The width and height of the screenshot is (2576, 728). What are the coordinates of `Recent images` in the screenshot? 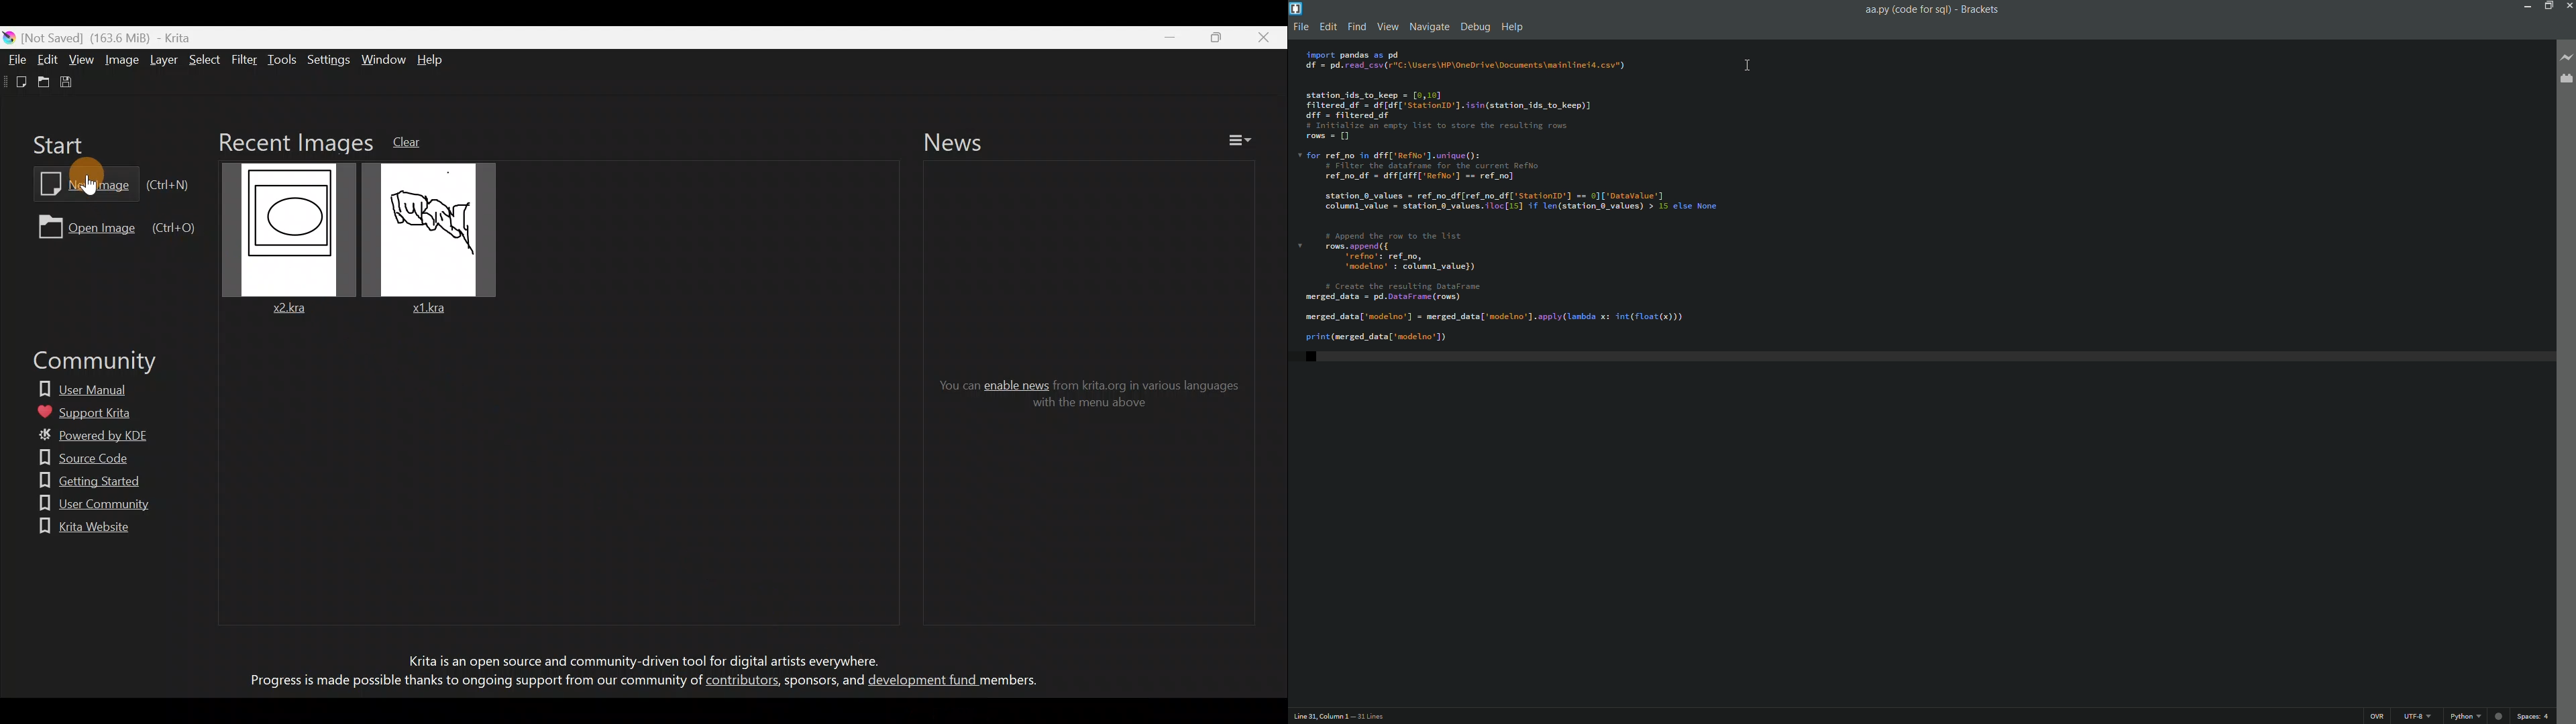 It's located at (293, 141).